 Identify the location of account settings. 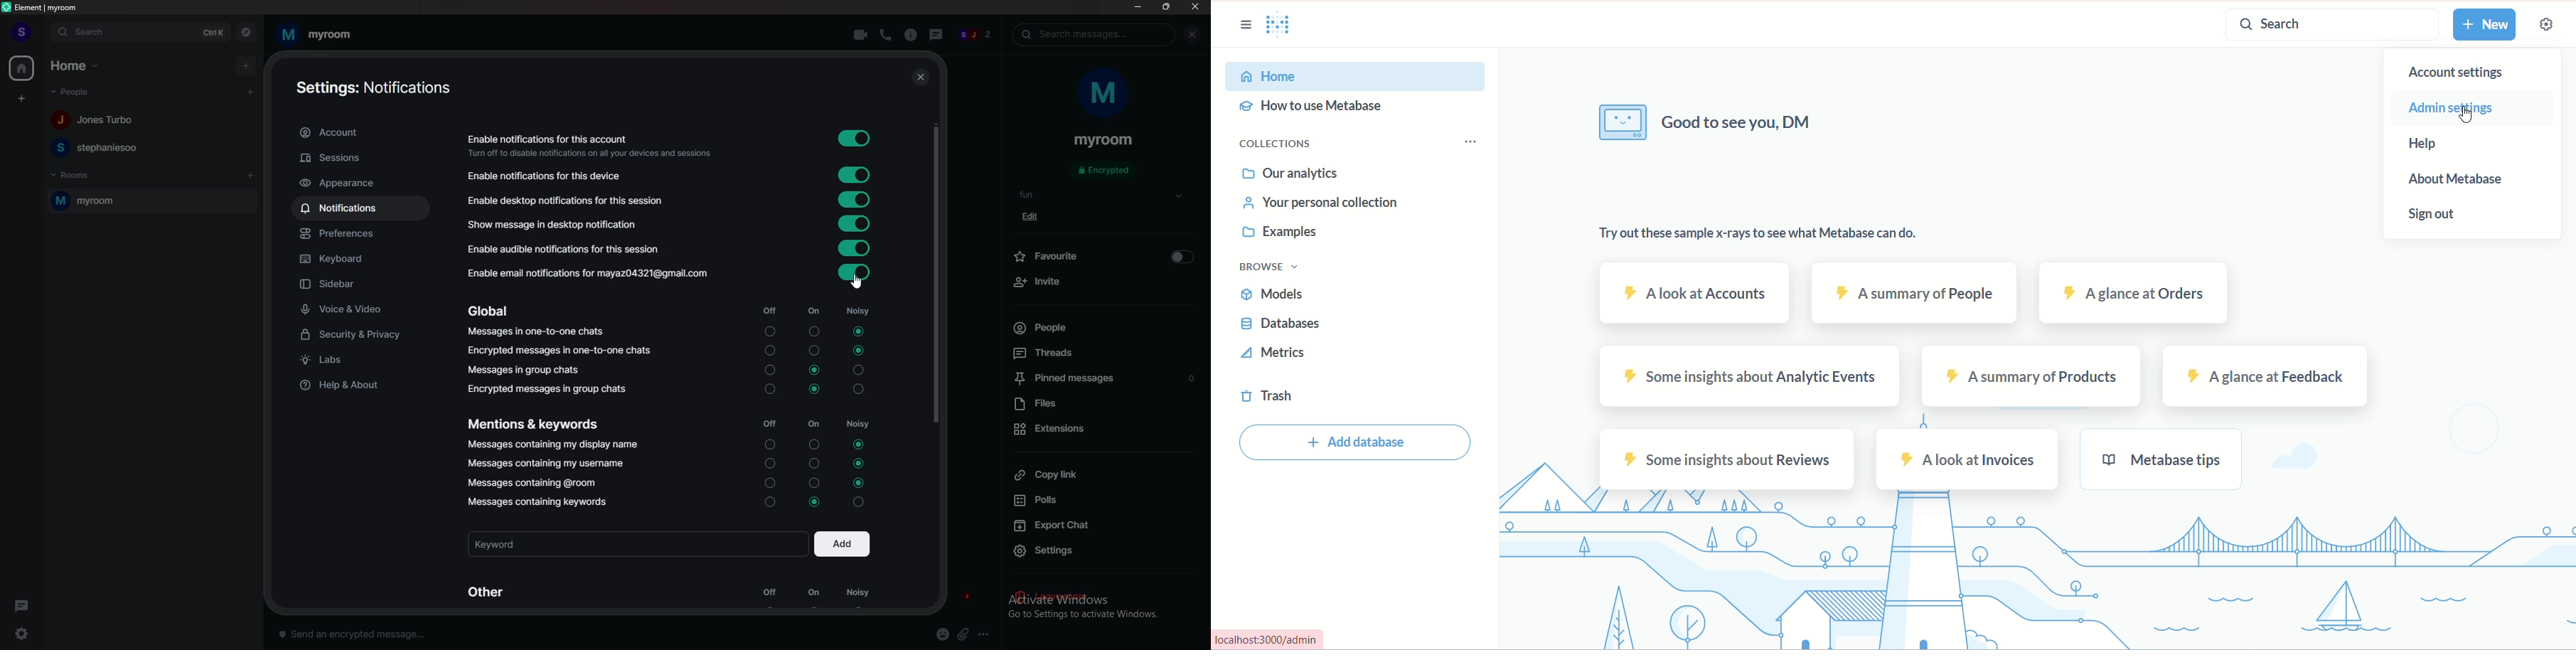
(2452, 75).